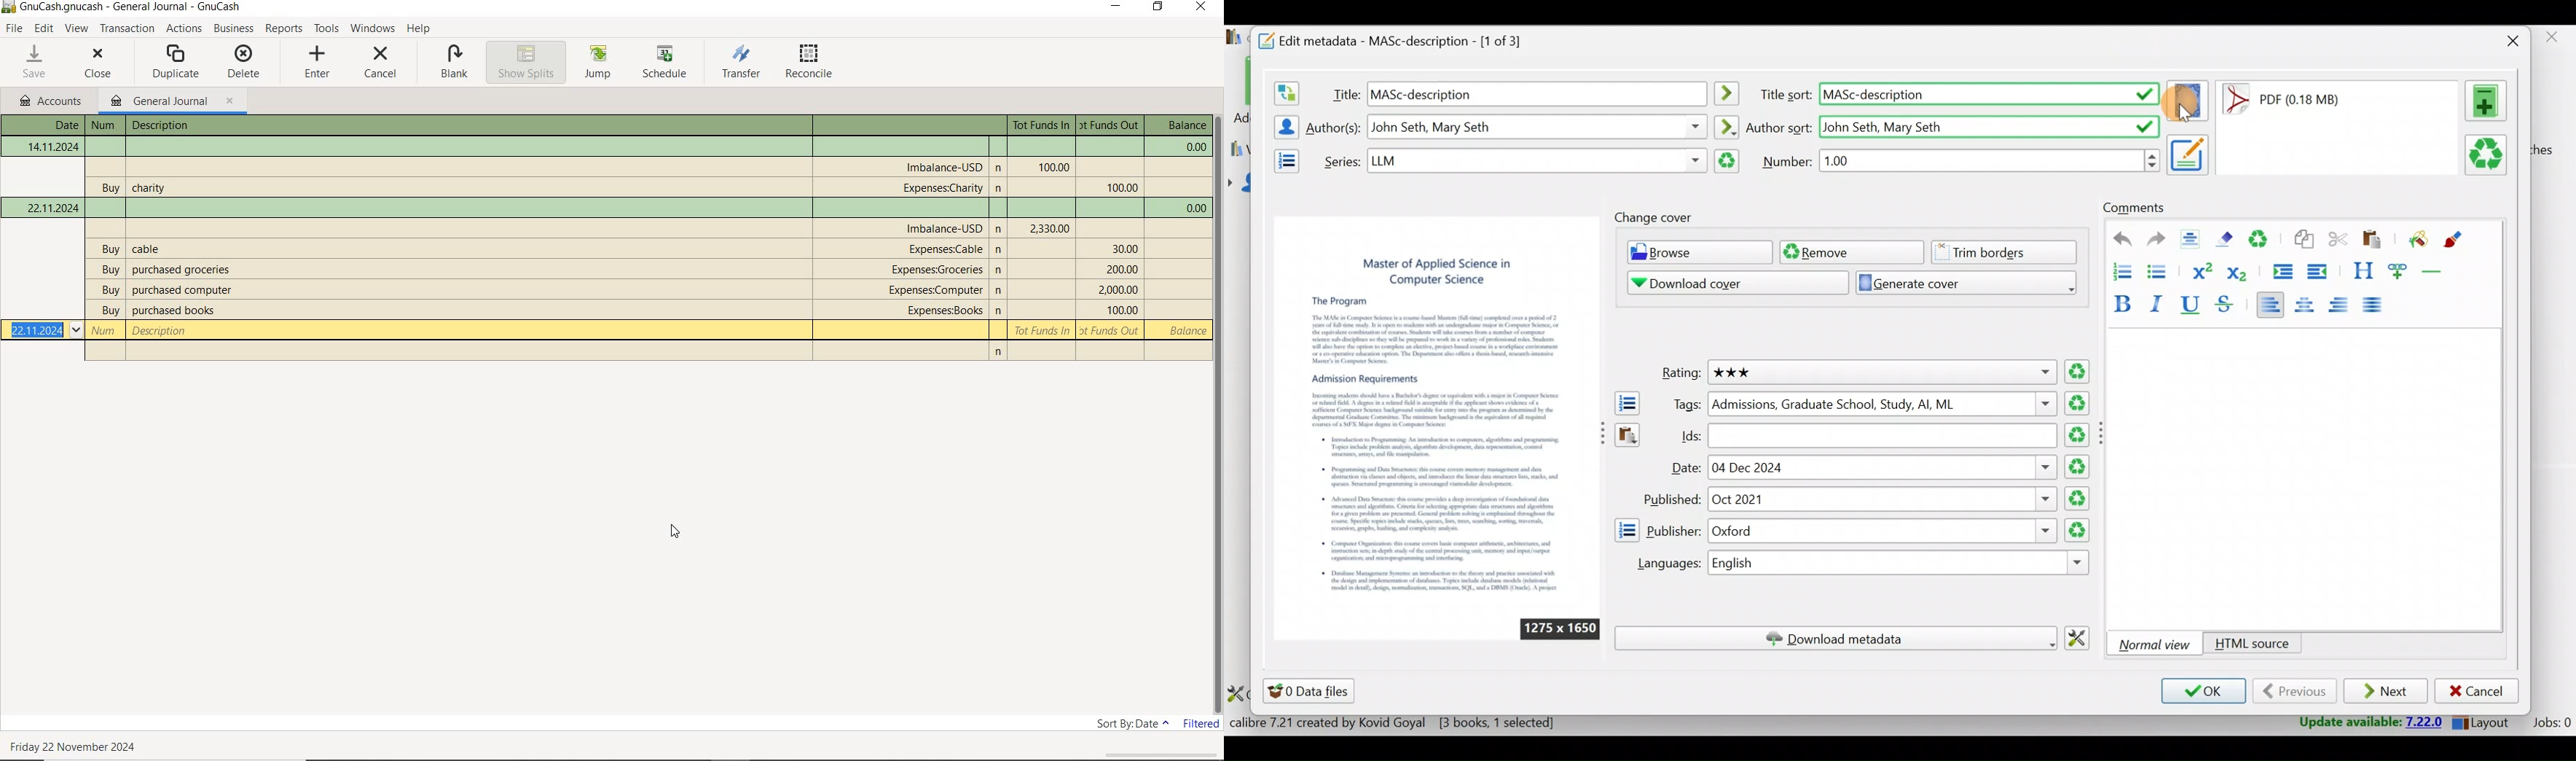  Describe the element at coordinates (52, 207) in the screenshot. I see `Date` at that location.